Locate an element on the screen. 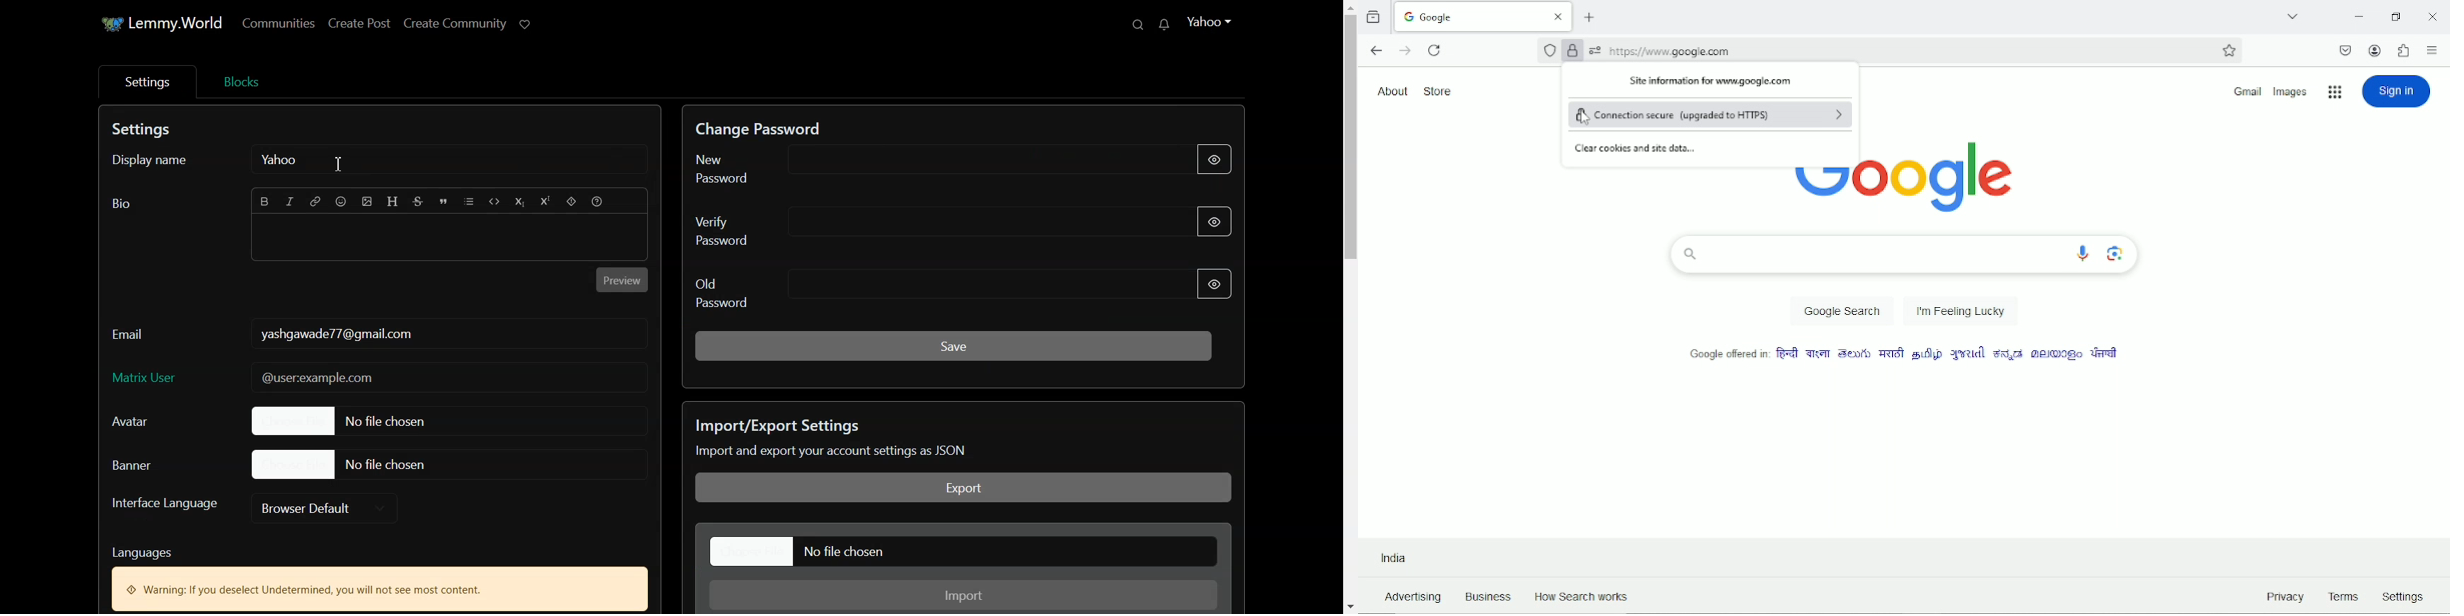 This screenshot has height=616, width=2464. Gmail is located at coordinates (2247, 92).